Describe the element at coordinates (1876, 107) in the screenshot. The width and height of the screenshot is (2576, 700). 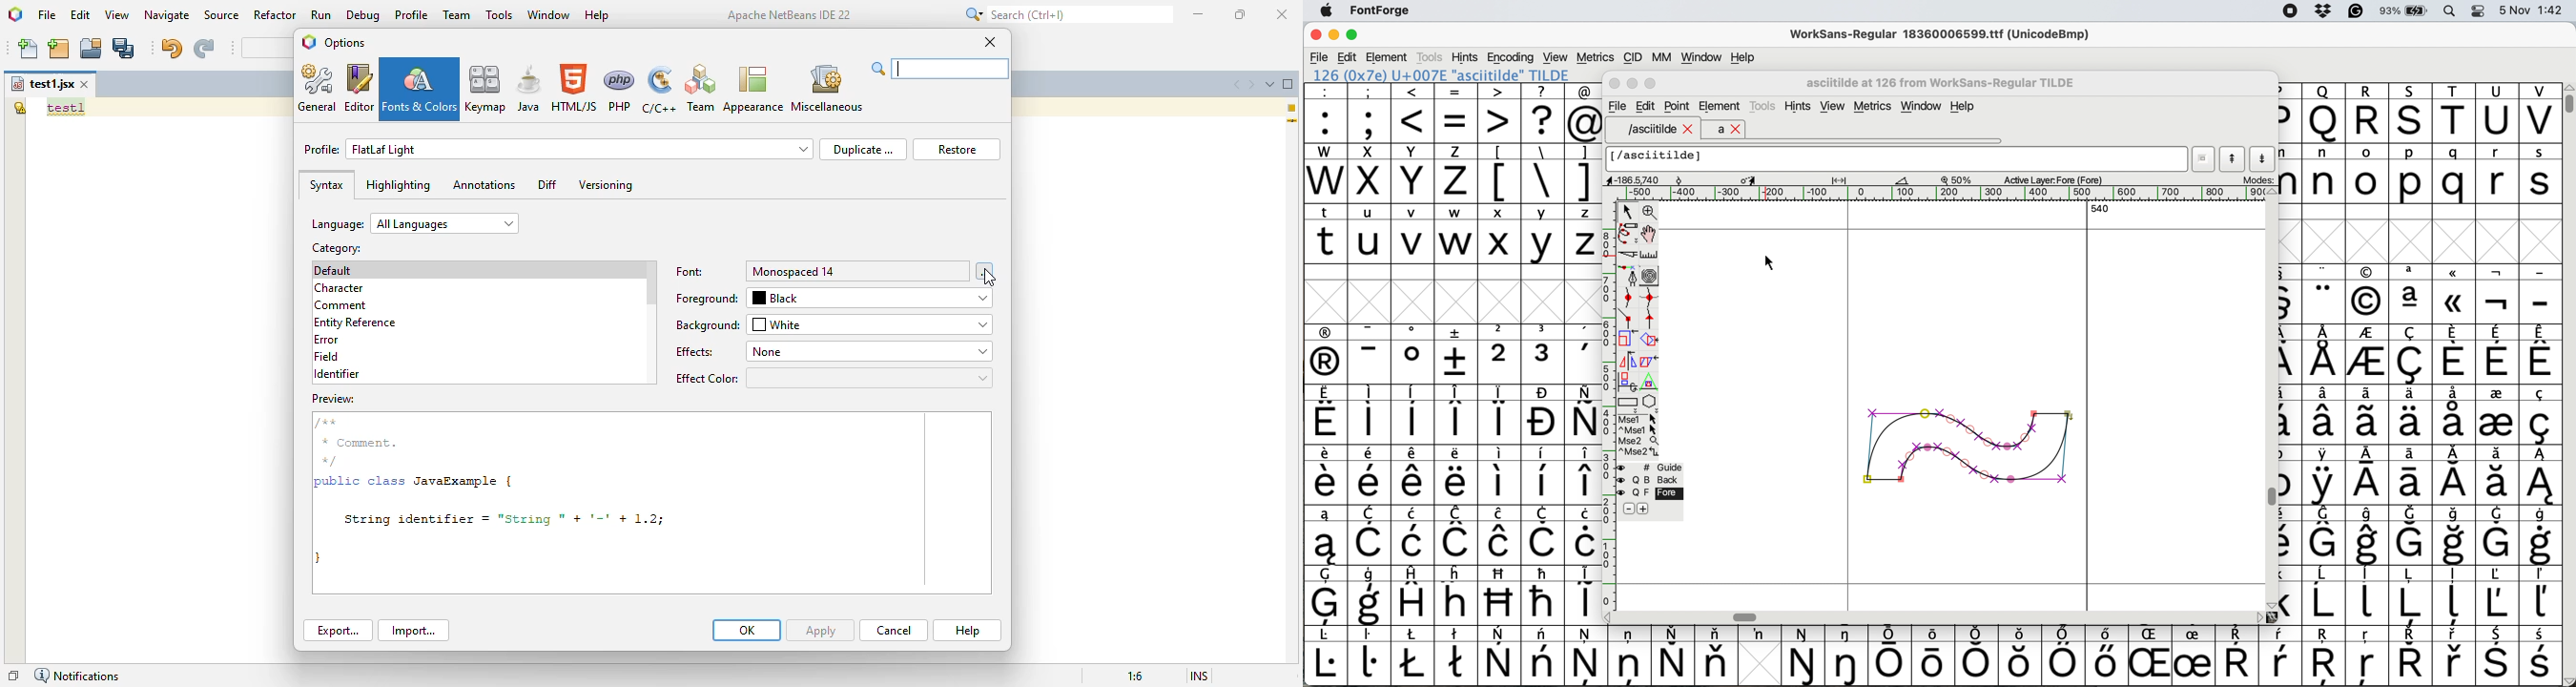
I see `metrics` at that location.